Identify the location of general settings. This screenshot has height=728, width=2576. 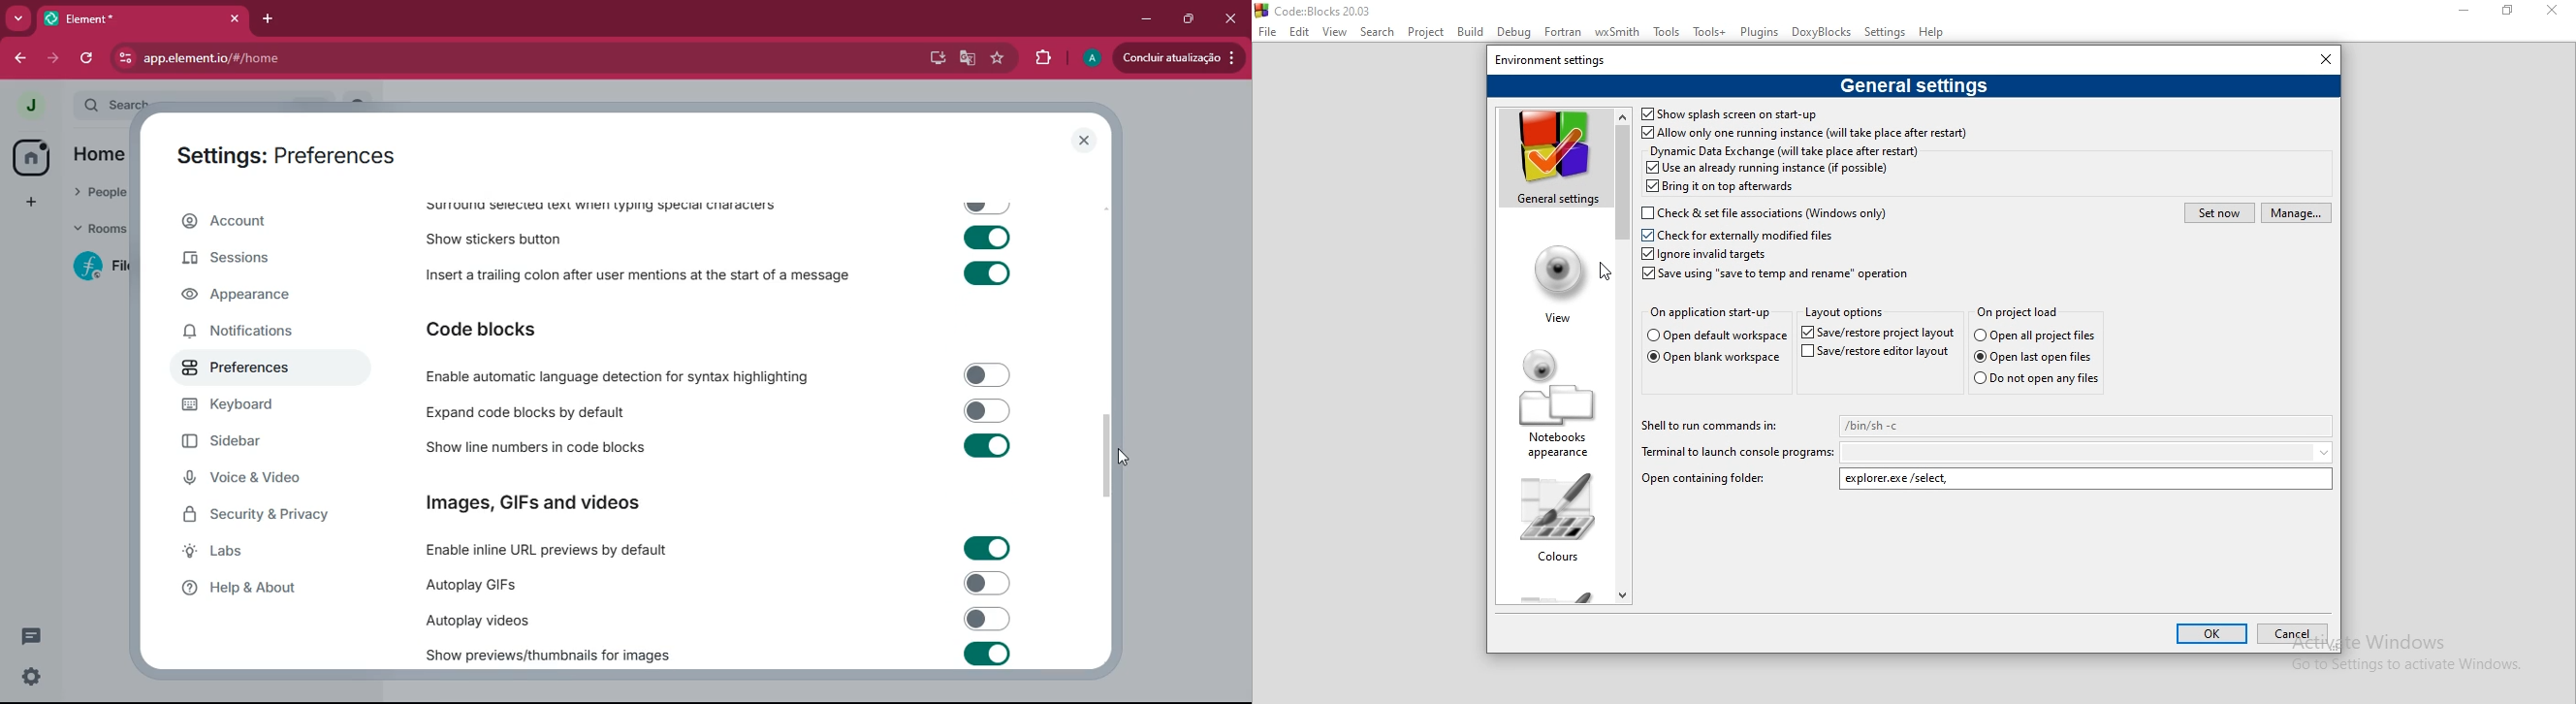
(1914, 86).